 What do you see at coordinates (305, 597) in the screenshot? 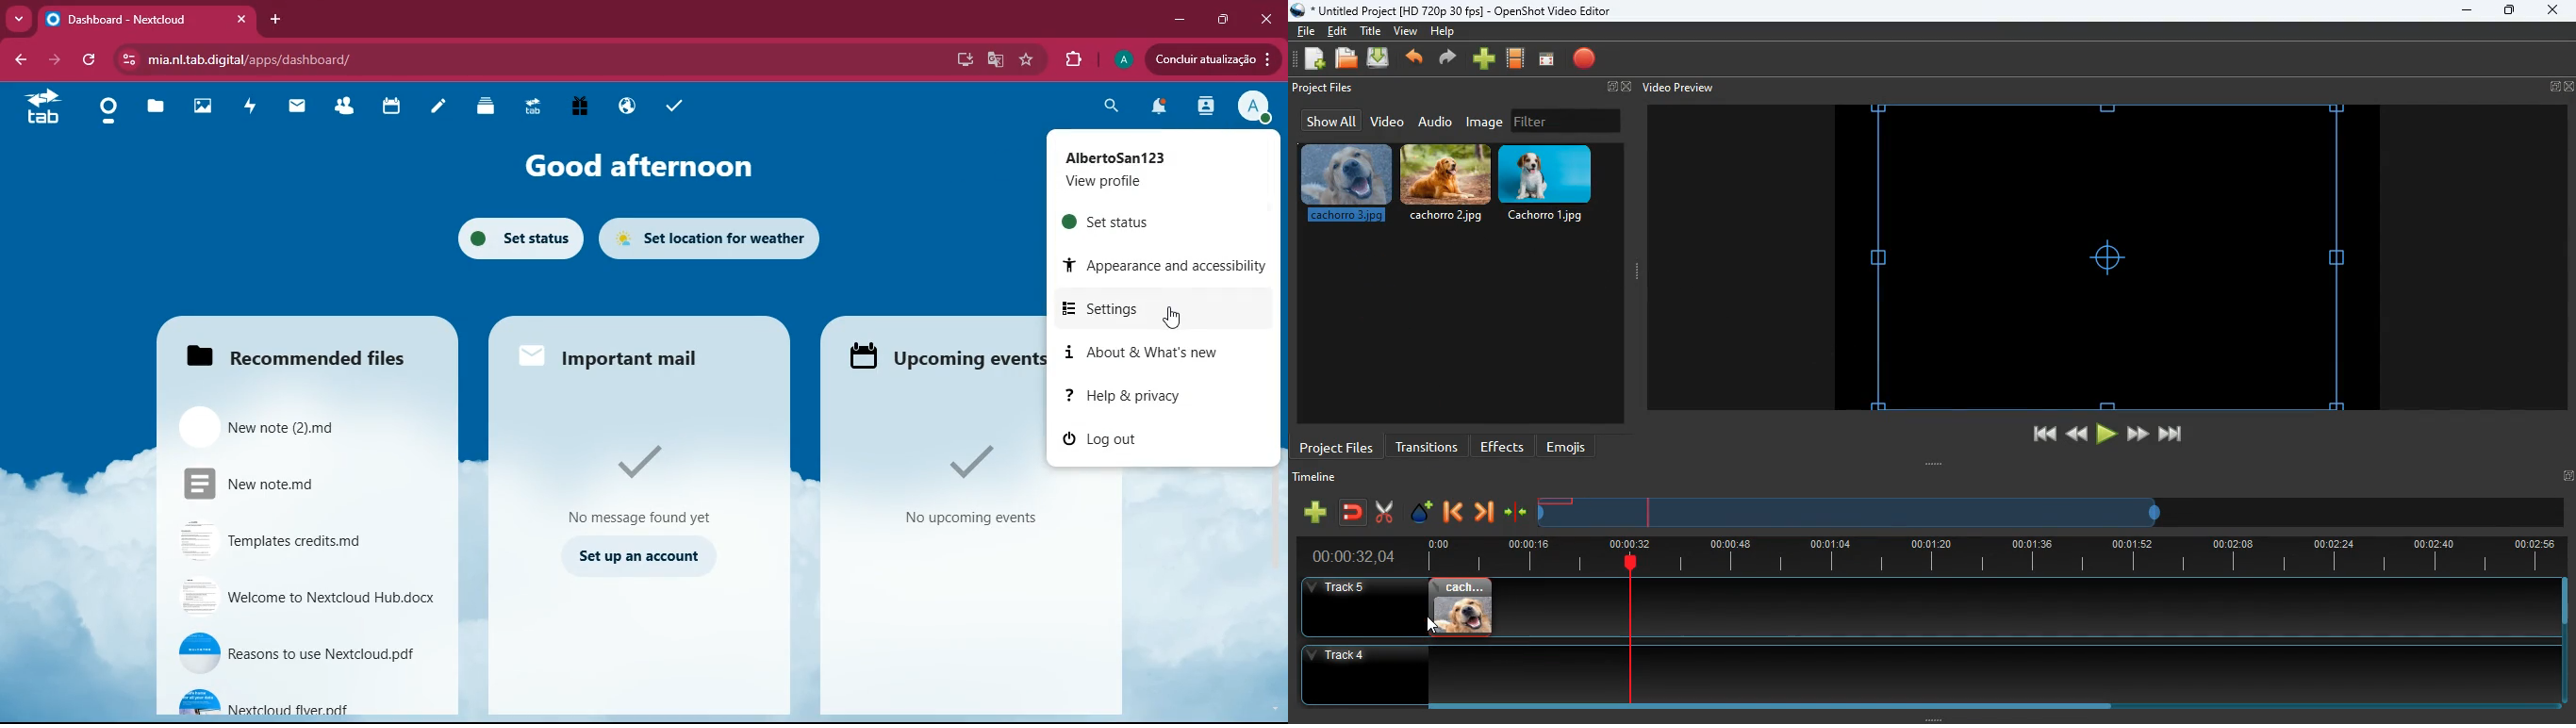
I see `file` at bounding box center [305, 597].